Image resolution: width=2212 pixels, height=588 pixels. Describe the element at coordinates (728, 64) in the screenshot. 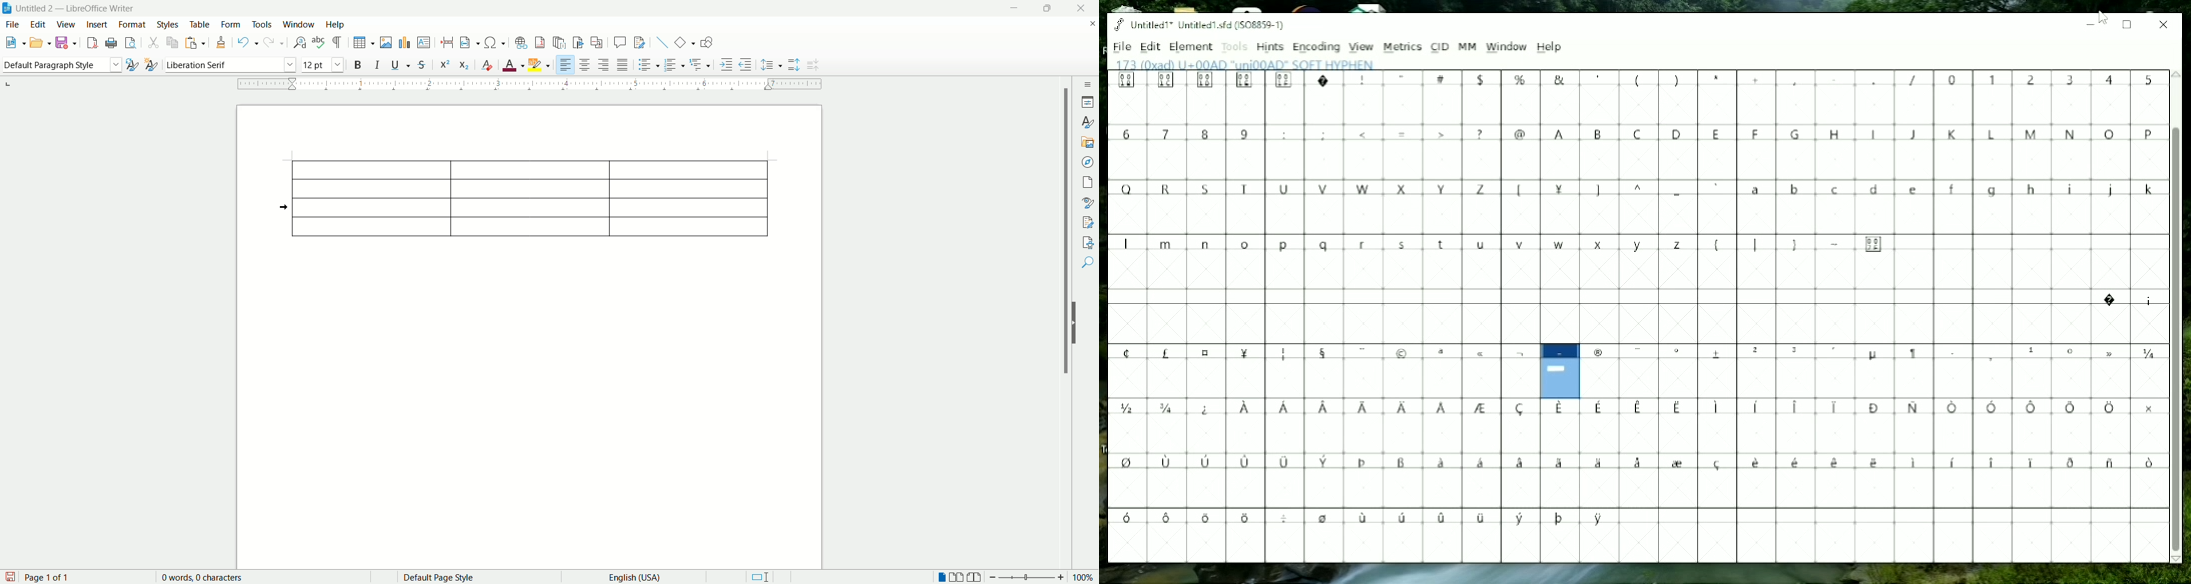

I see `increase indent` at that location.